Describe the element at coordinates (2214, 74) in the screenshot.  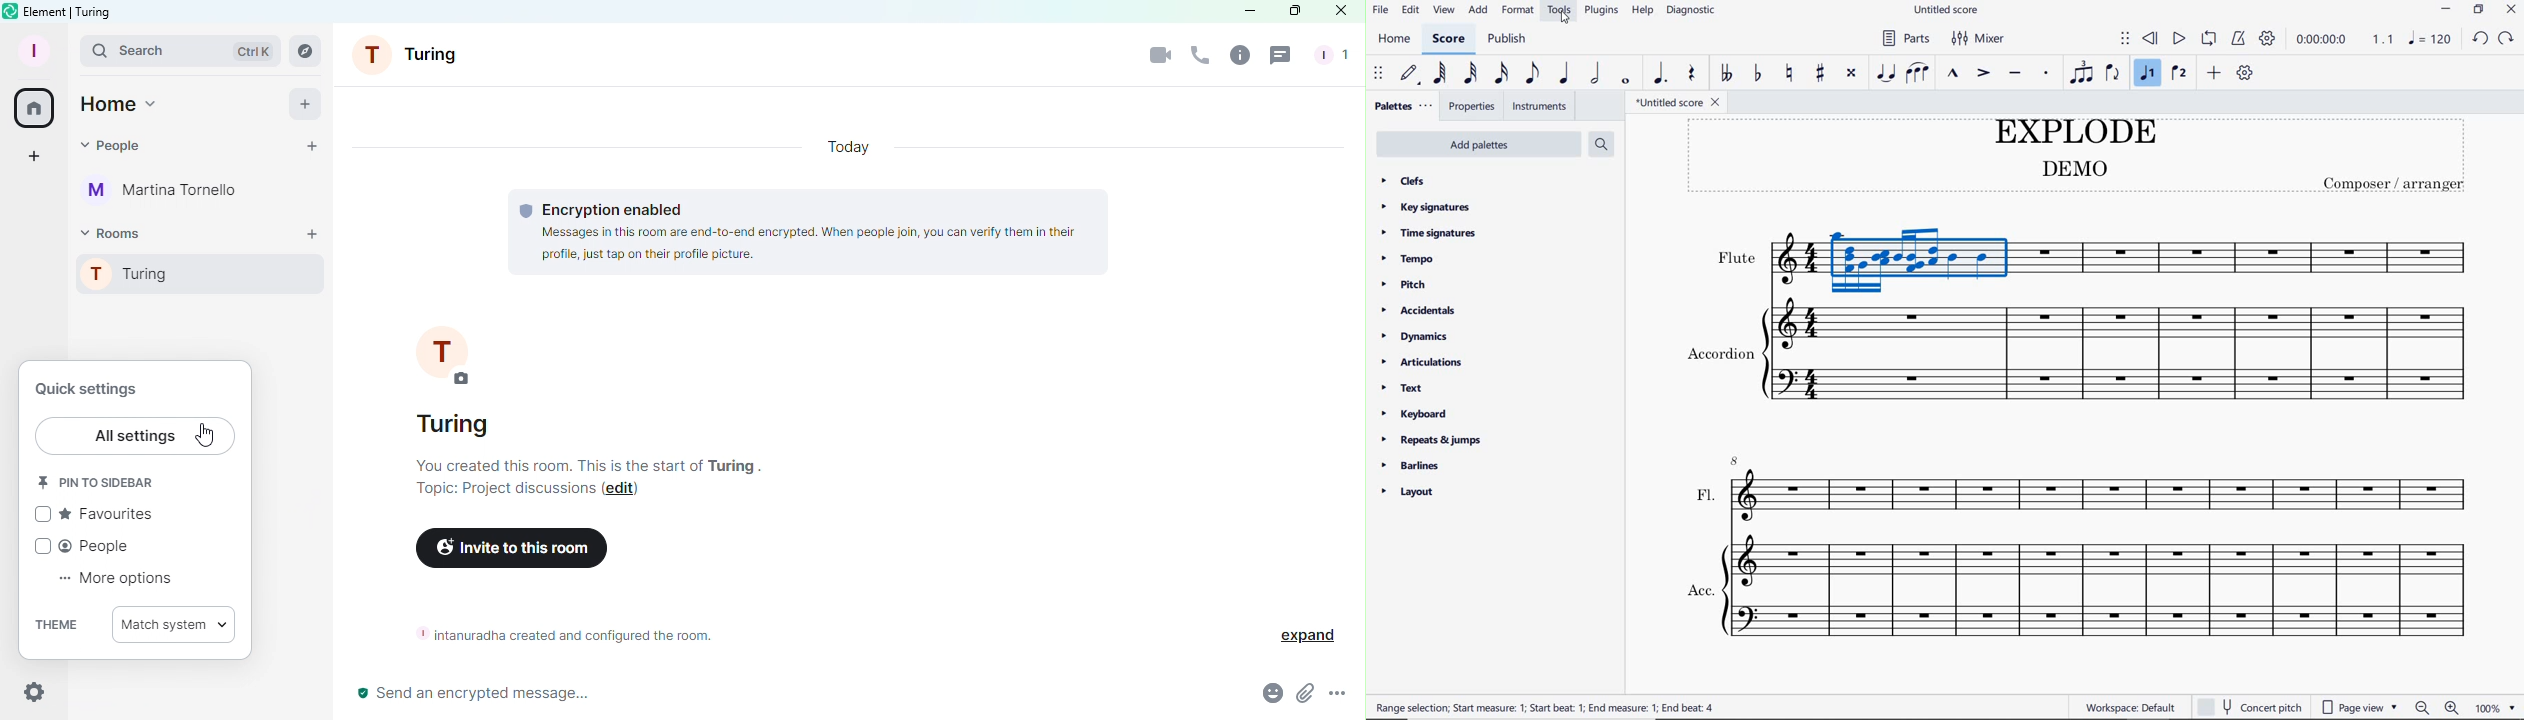
I see `add` at that location.